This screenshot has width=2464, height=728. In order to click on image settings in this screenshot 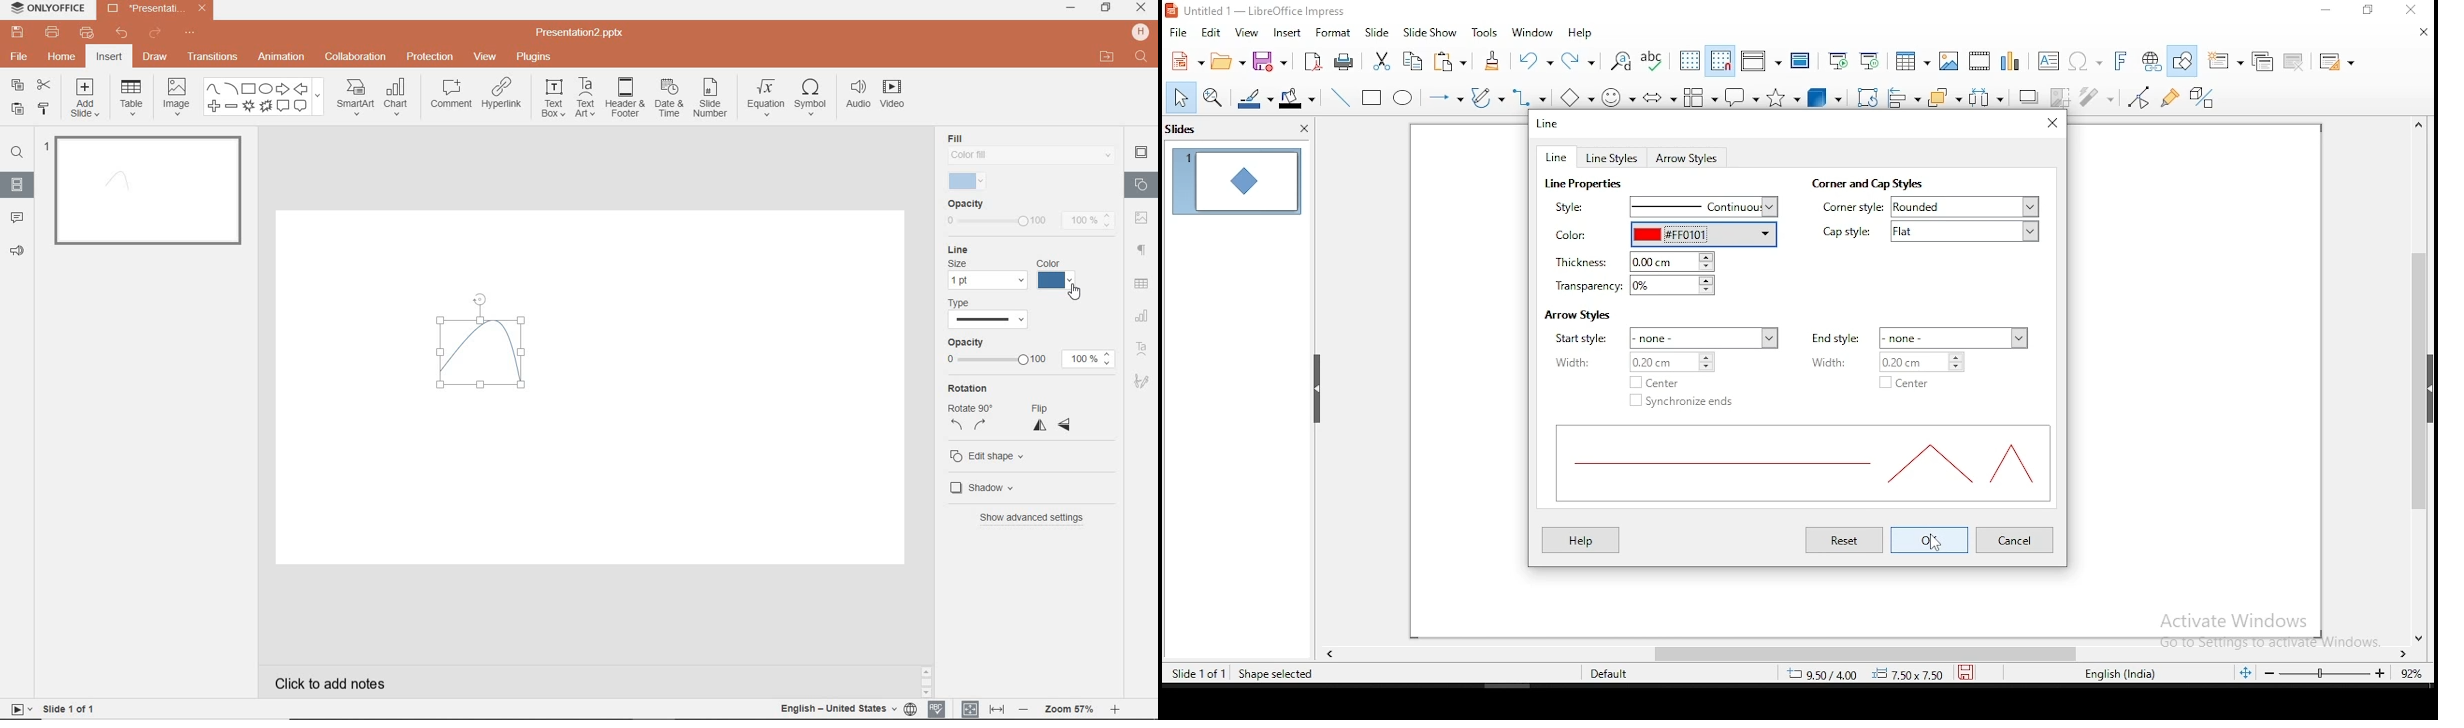, I will do `click(1142, 217)`.